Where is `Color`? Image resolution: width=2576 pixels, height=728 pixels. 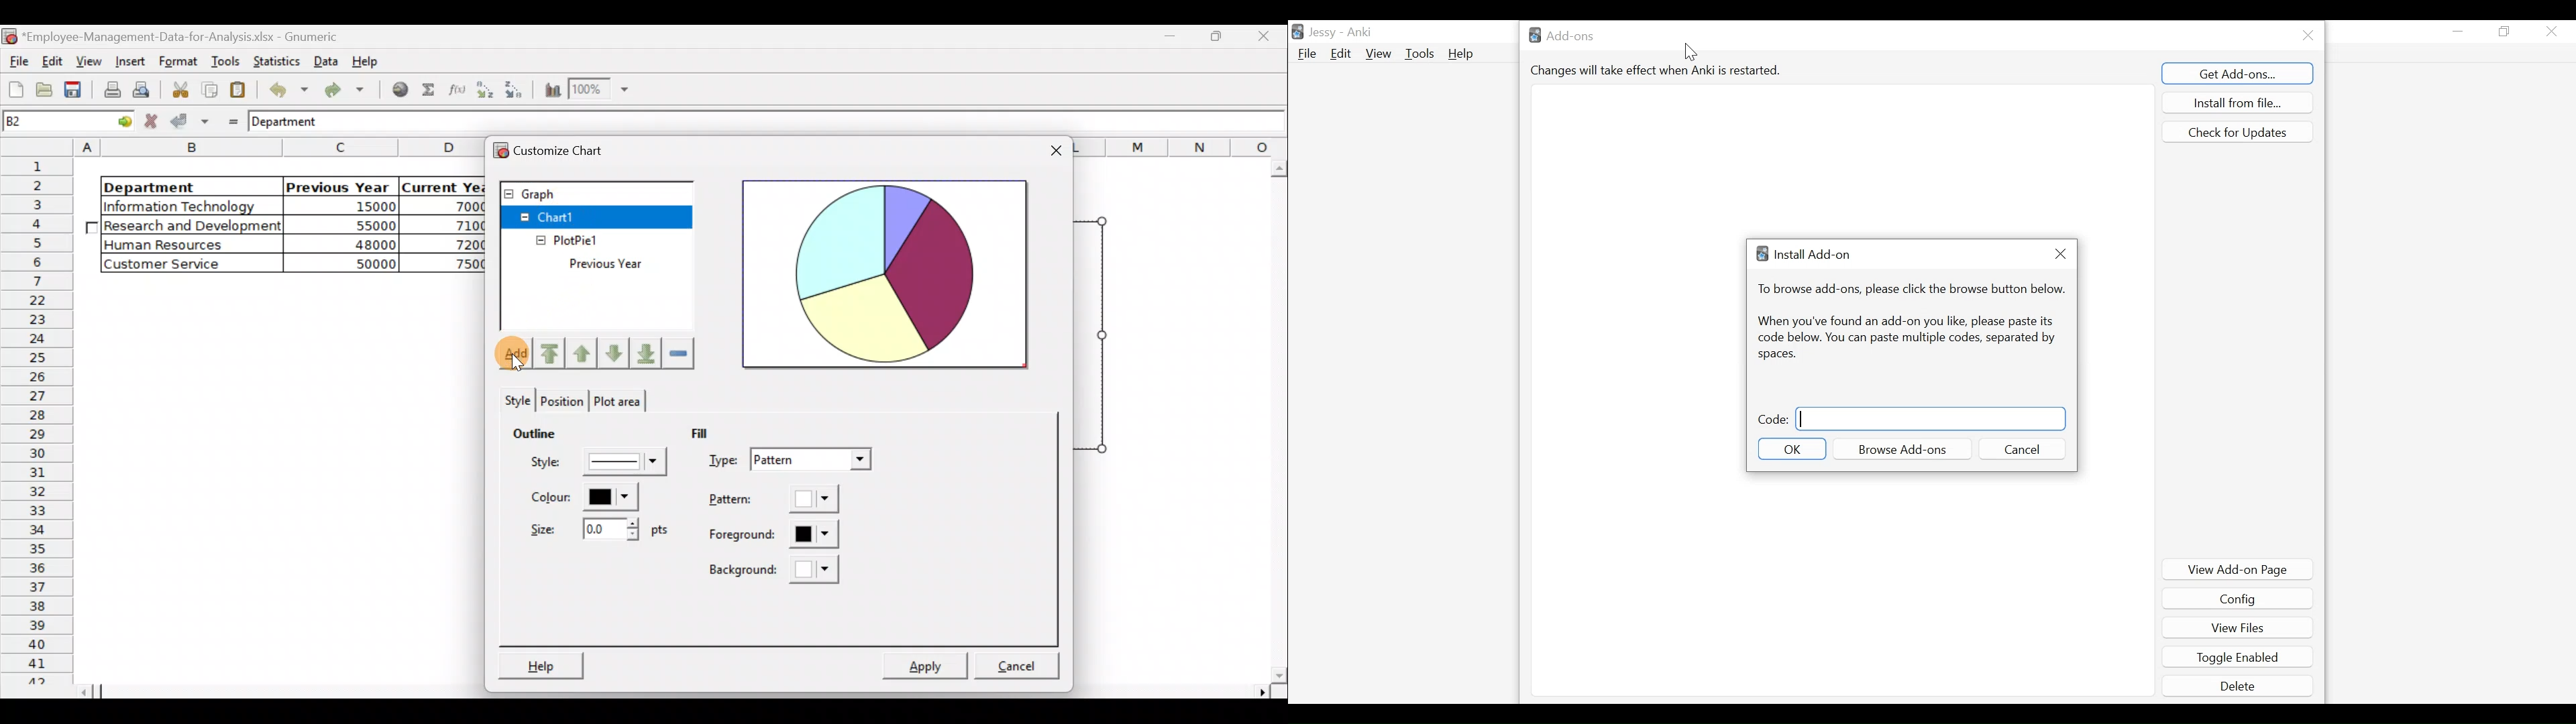 Color is located at coordinates (592, 499).